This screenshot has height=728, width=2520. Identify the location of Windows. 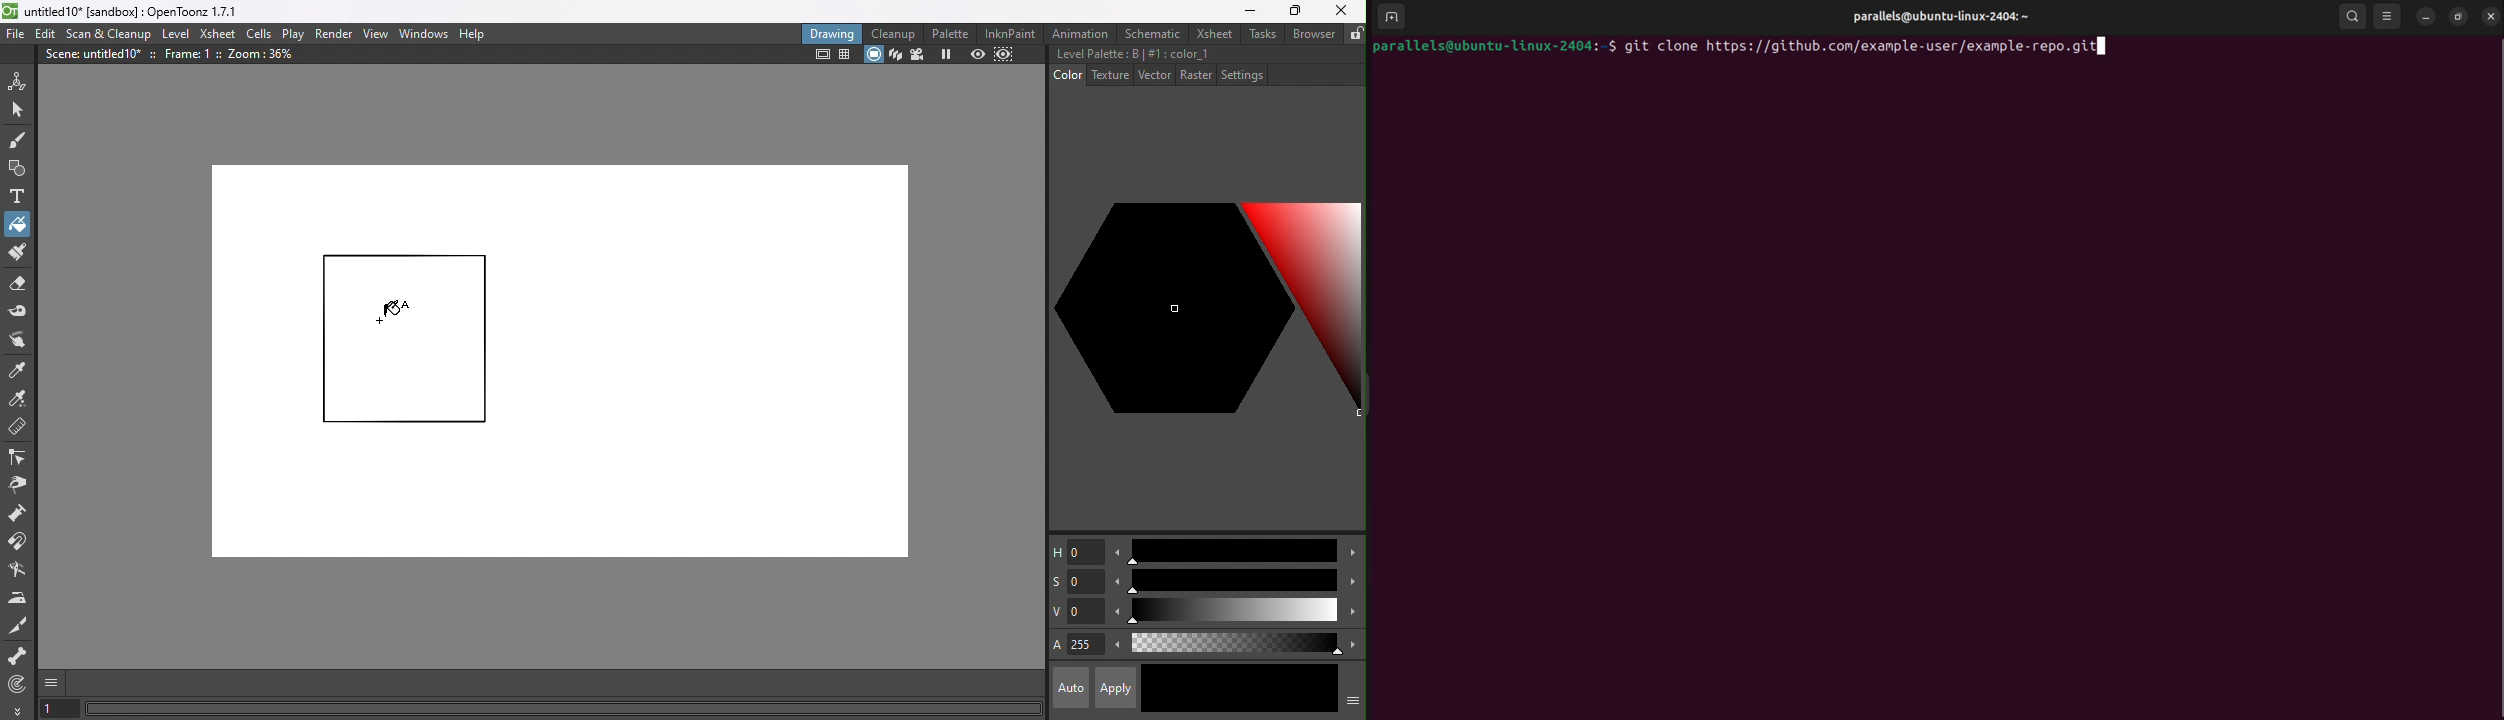
(424, 32).